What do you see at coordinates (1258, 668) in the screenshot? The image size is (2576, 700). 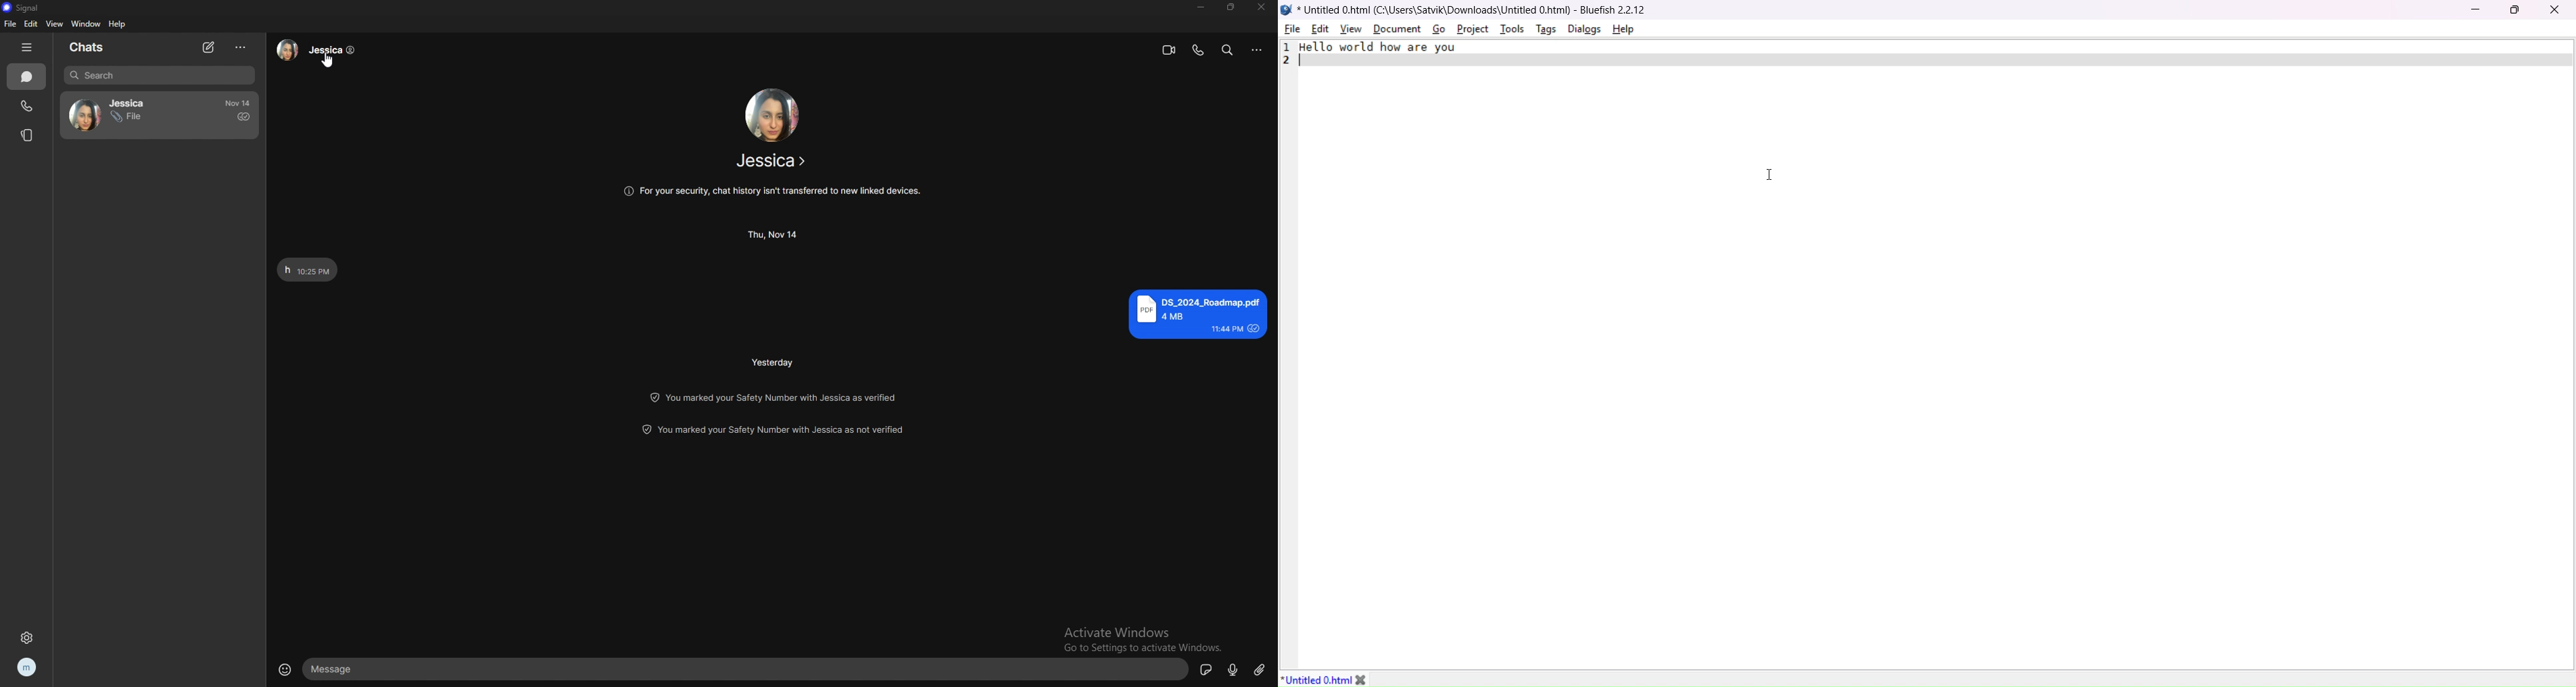 I see `attachment` at bounding box center [1258, 668].